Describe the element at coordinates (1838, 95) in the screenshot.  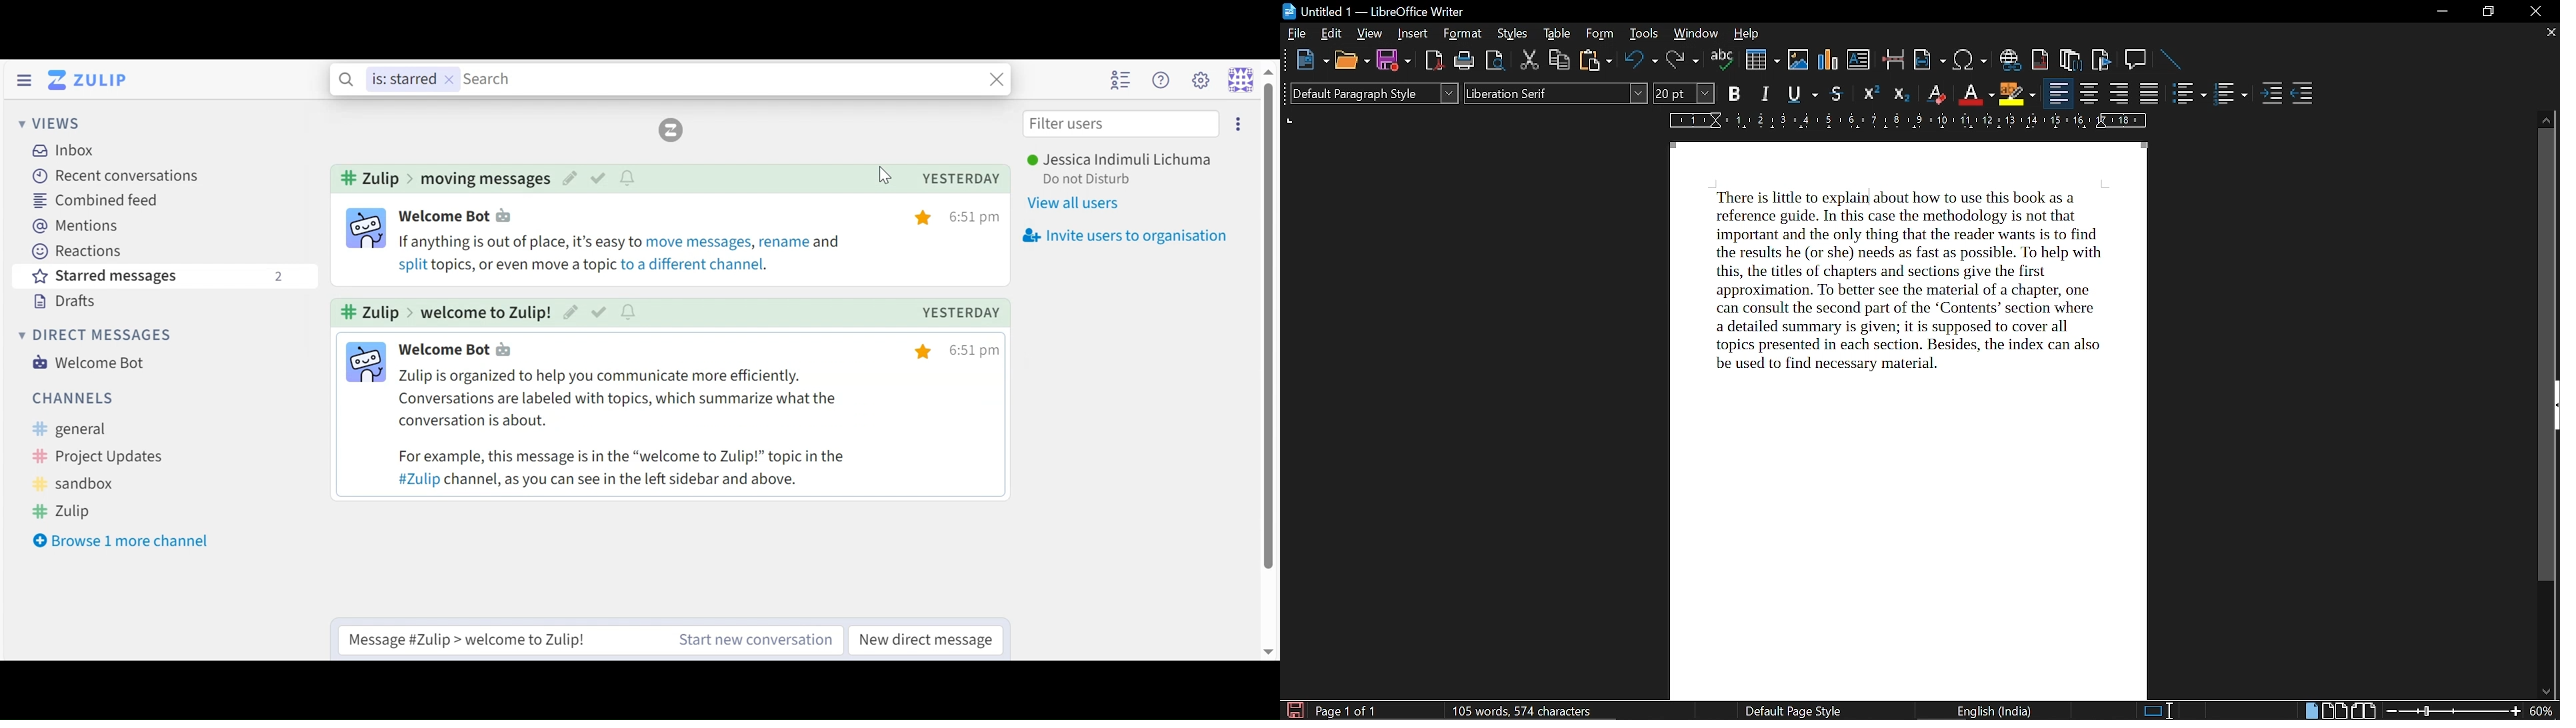
I see `strikethrough` at that location.